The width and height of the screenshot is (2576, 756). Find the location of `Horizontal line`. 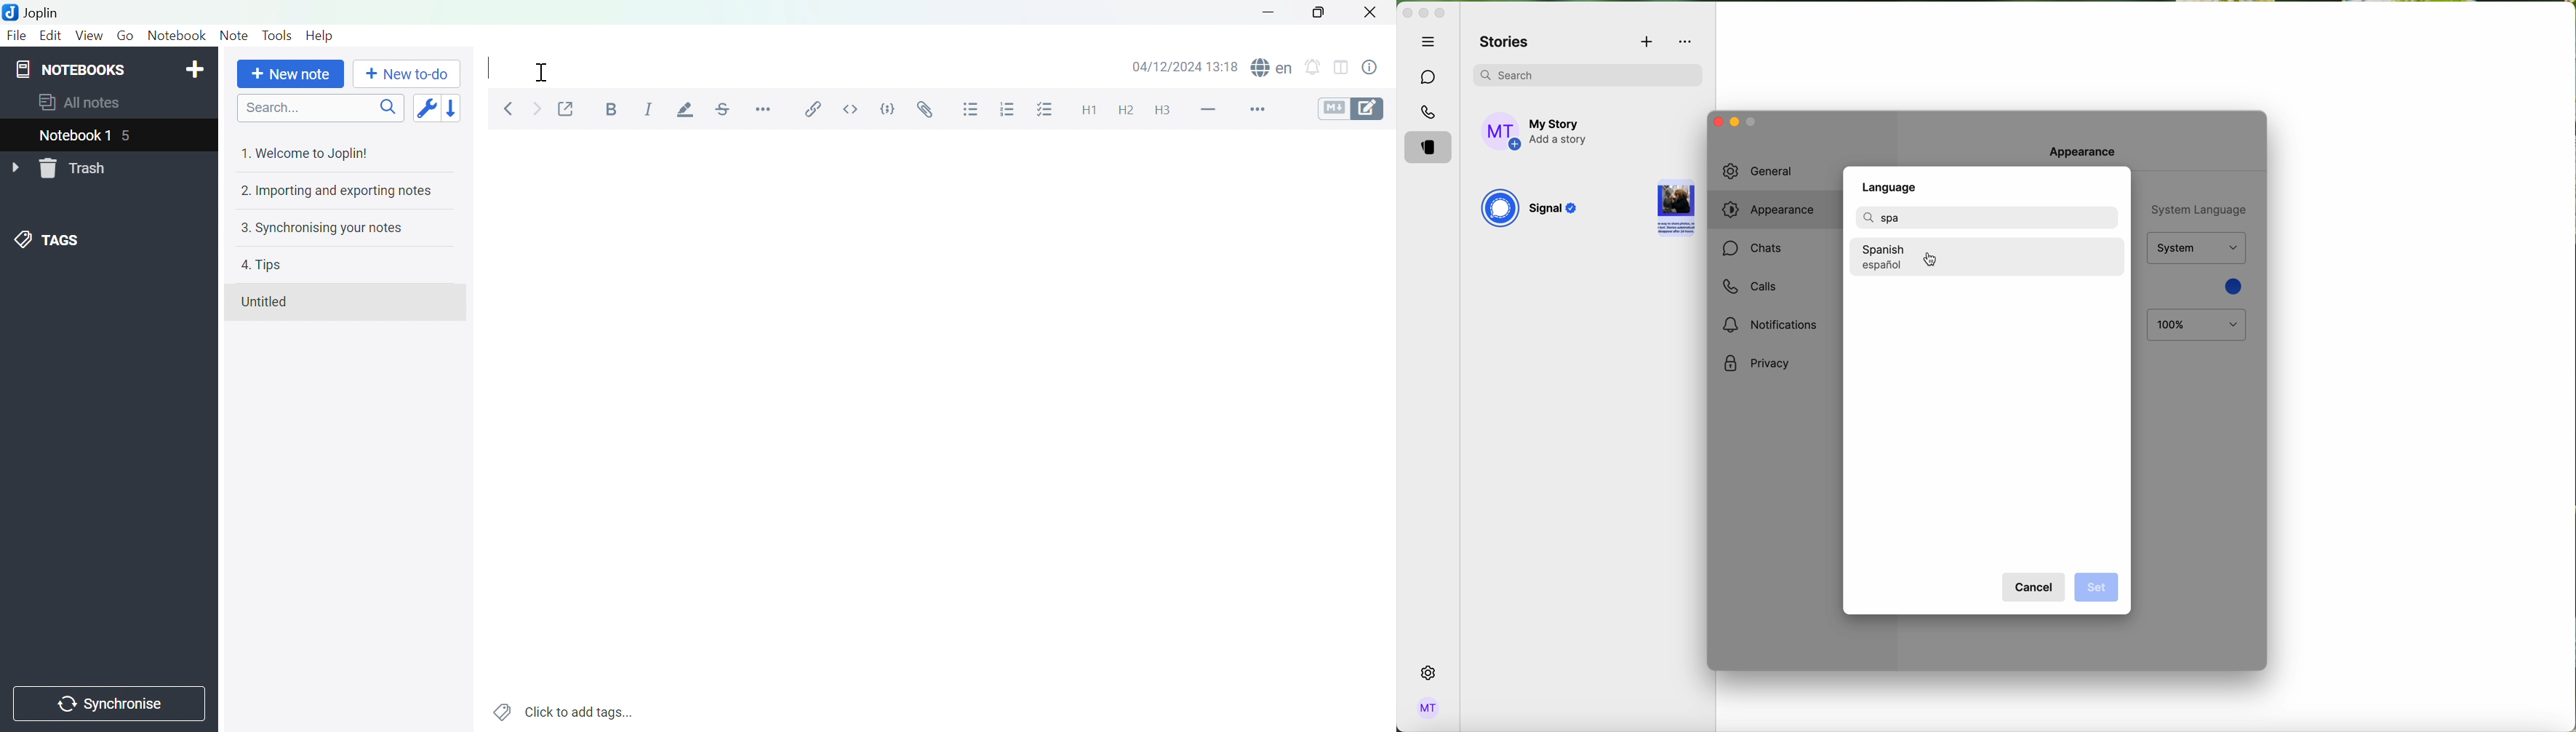

Horizontal line is located at coordinates (1208, 109).